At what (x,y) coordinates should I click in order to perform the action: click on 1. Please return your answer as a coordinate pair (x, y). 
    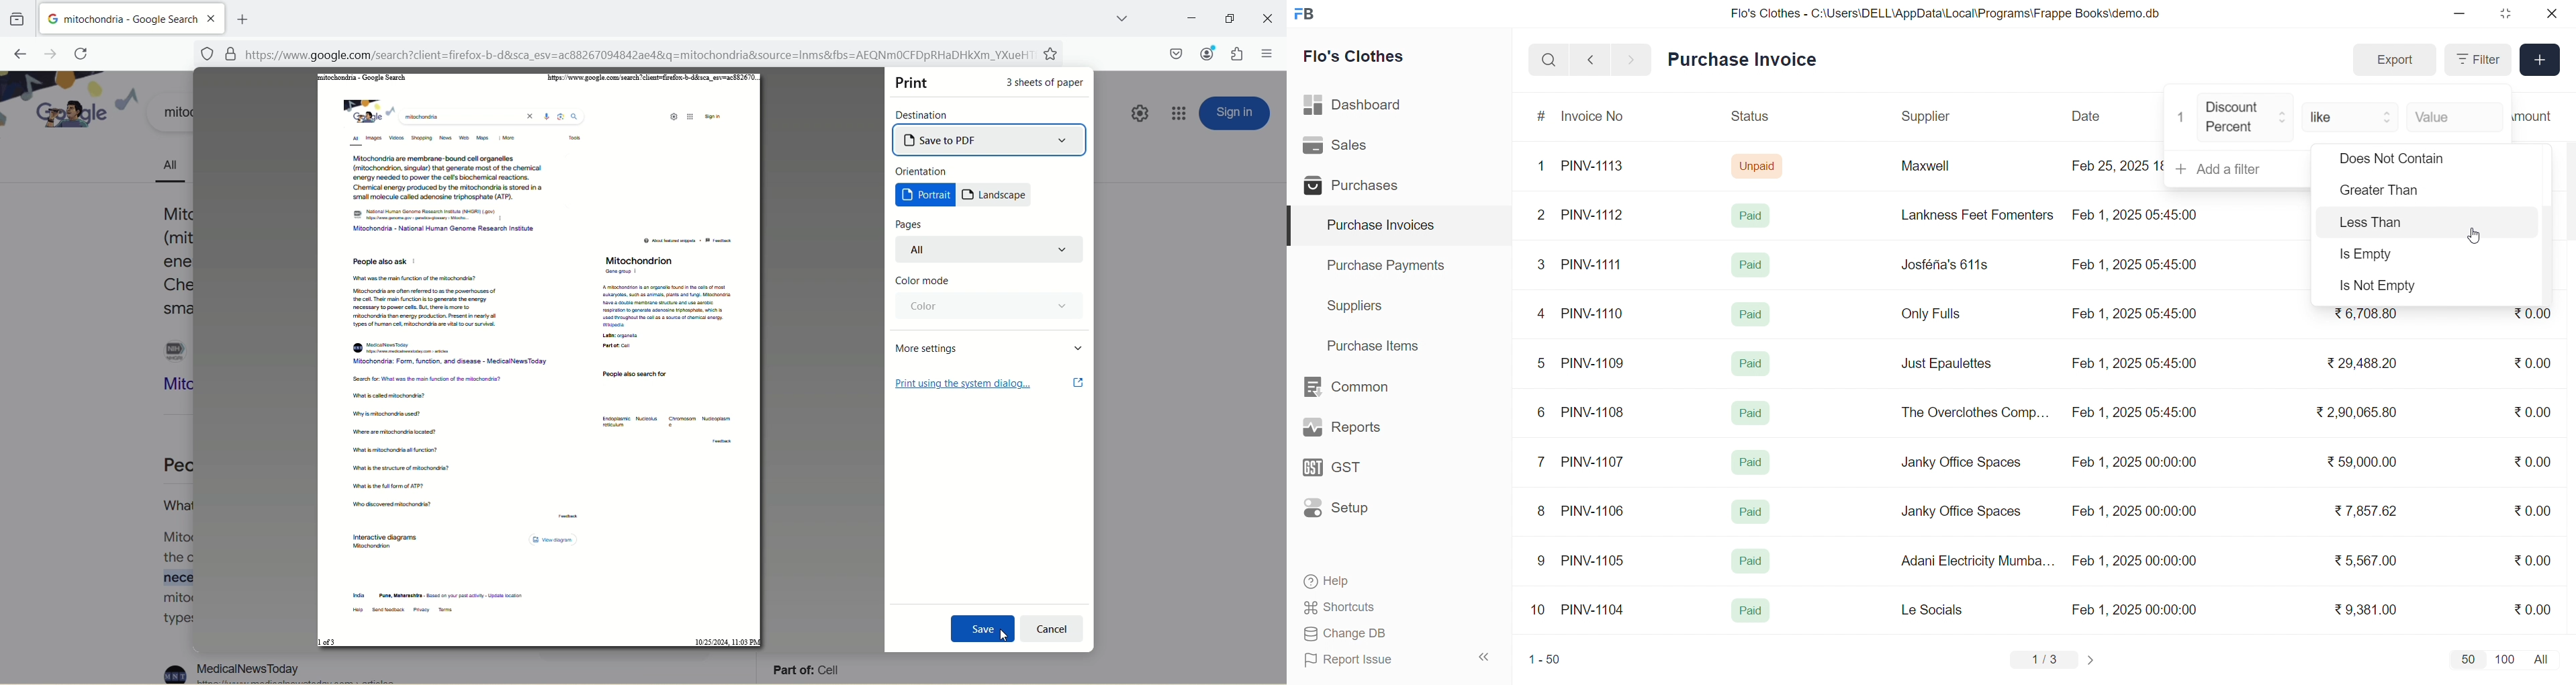
    Looking at the image, I should click on (1544, 167).